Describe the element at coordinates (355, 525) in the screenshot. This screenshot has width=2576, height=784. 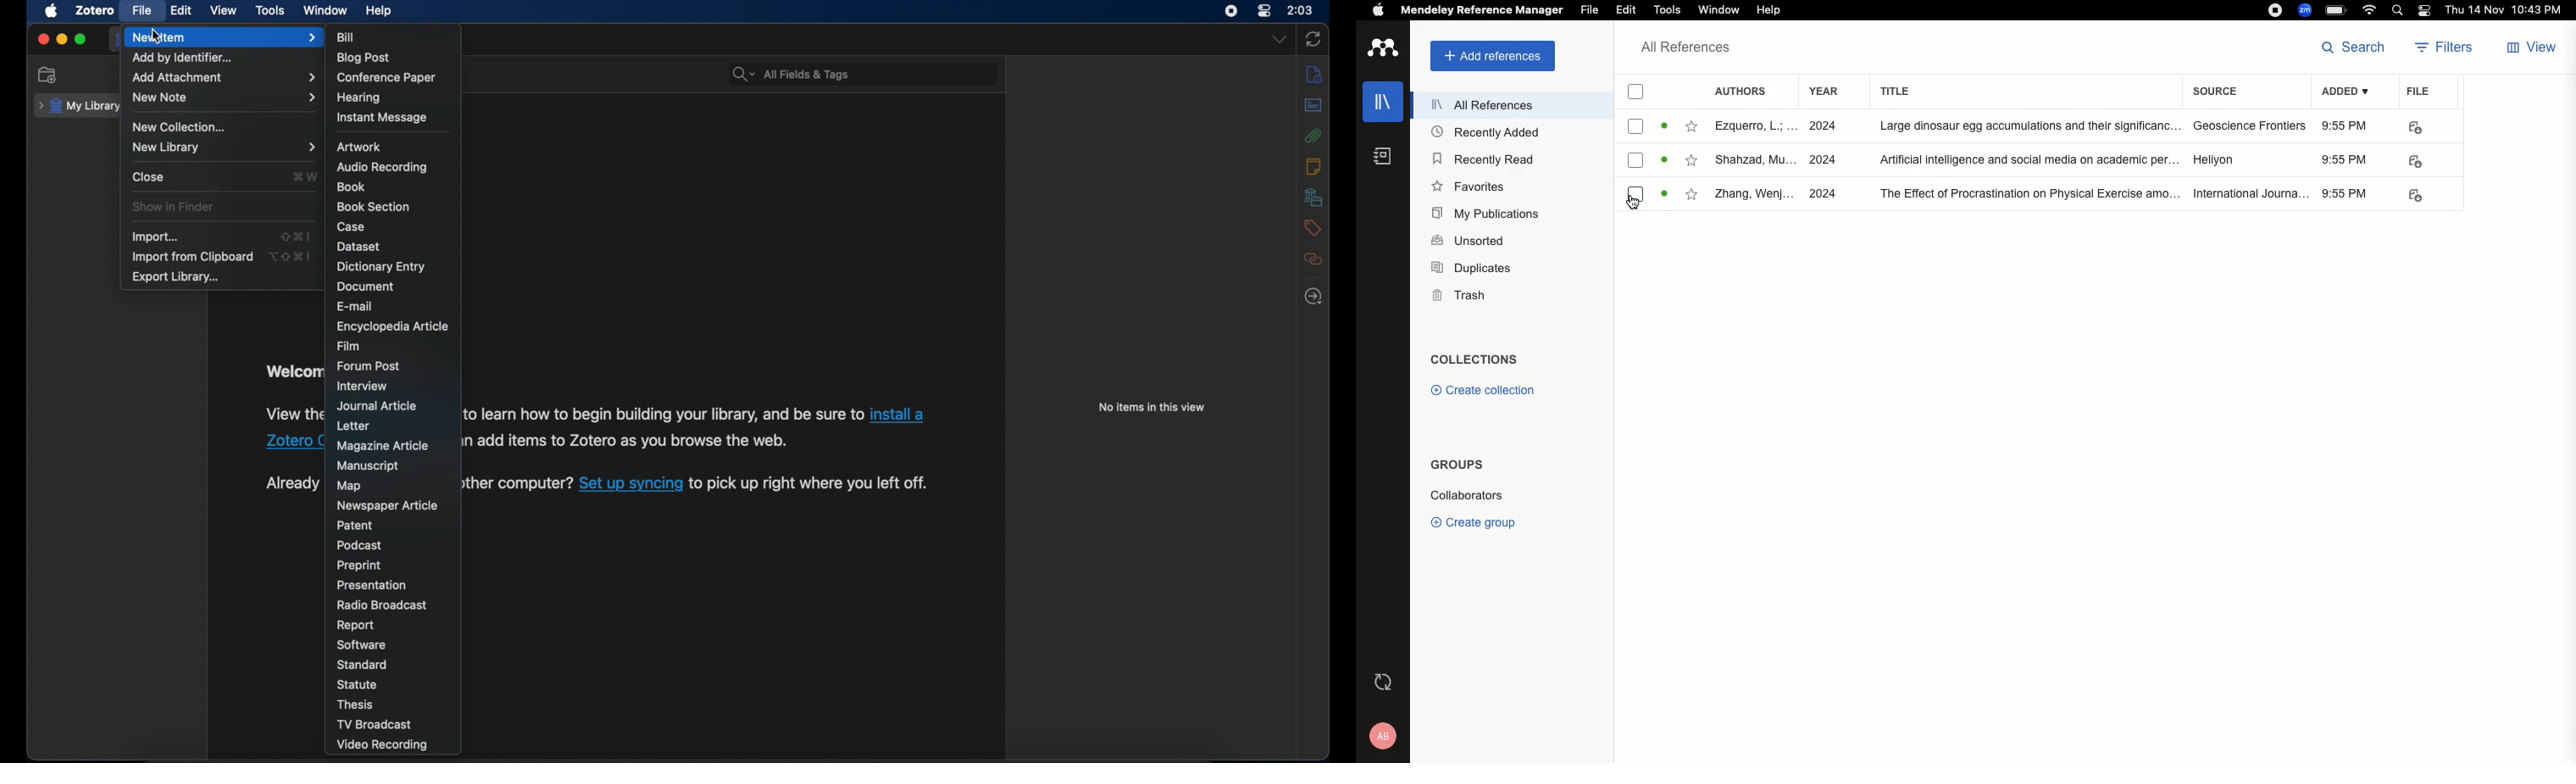
I see `patent` at that location.